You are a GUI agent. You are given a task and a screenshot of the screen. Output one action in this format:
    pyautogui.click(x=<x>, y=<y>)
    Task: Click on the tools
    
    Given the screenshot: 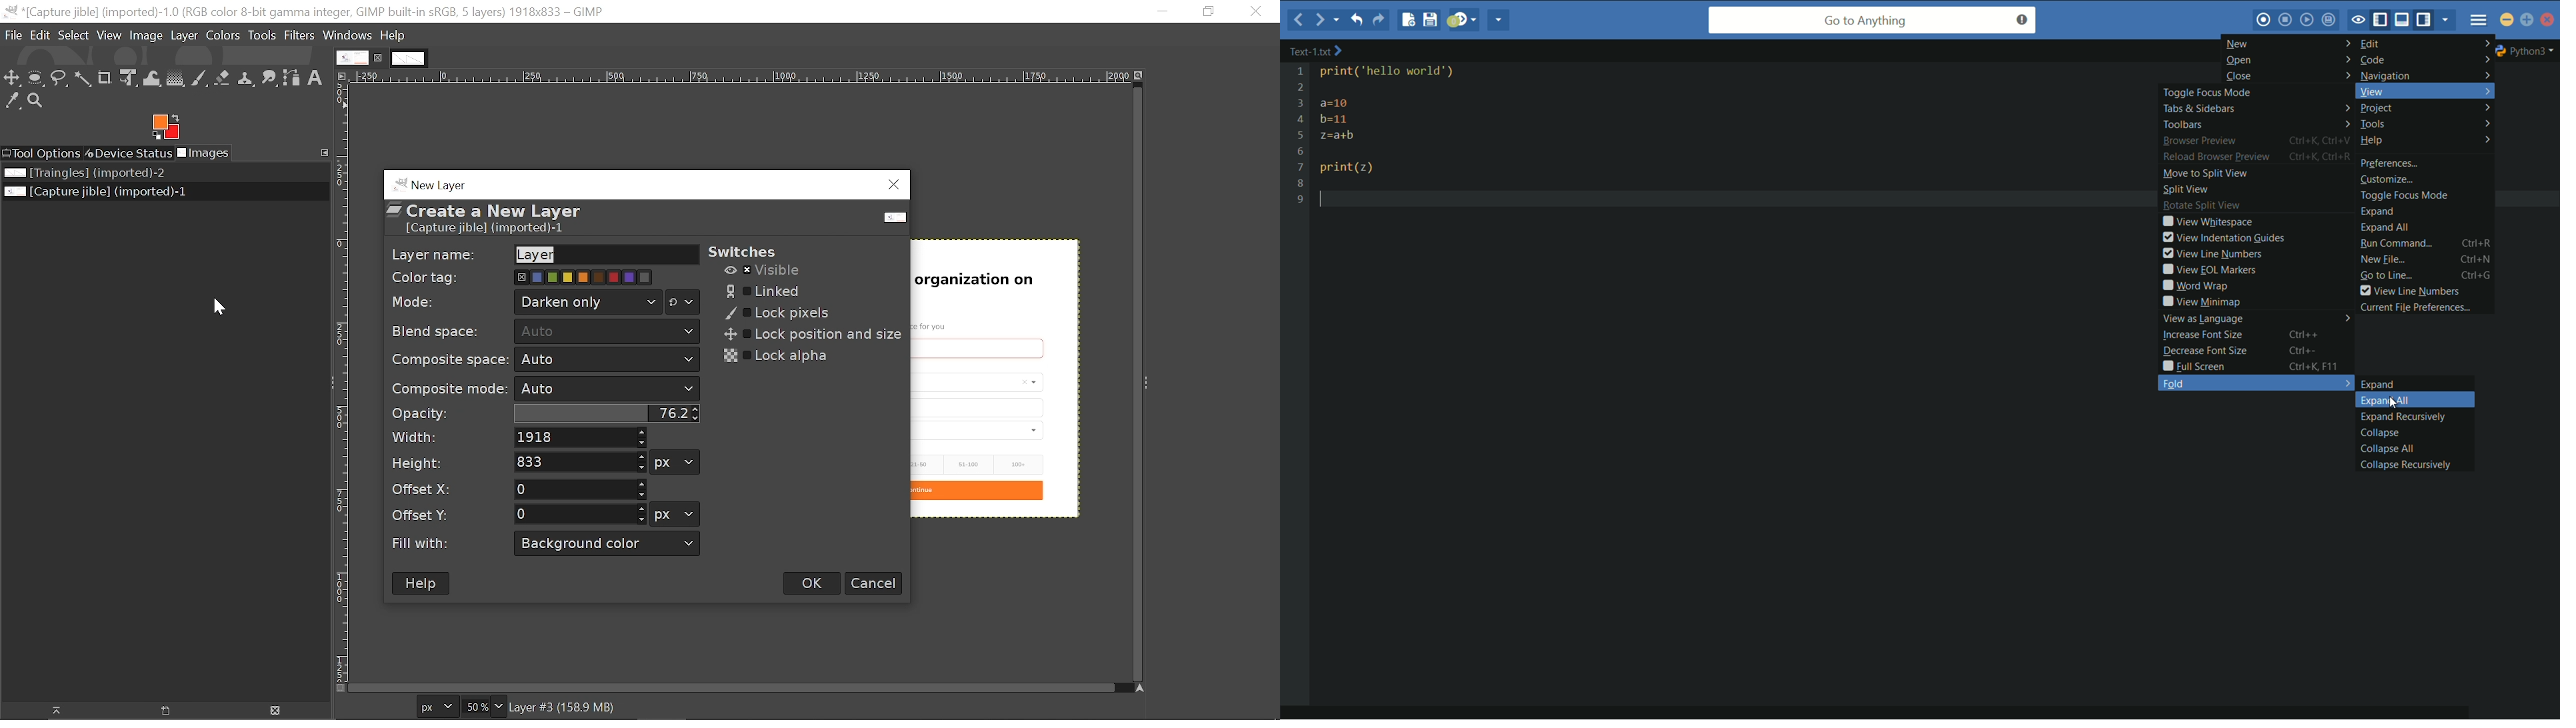 What is the action you would take?
    pyautogui.click(x=2425, y=123)
    